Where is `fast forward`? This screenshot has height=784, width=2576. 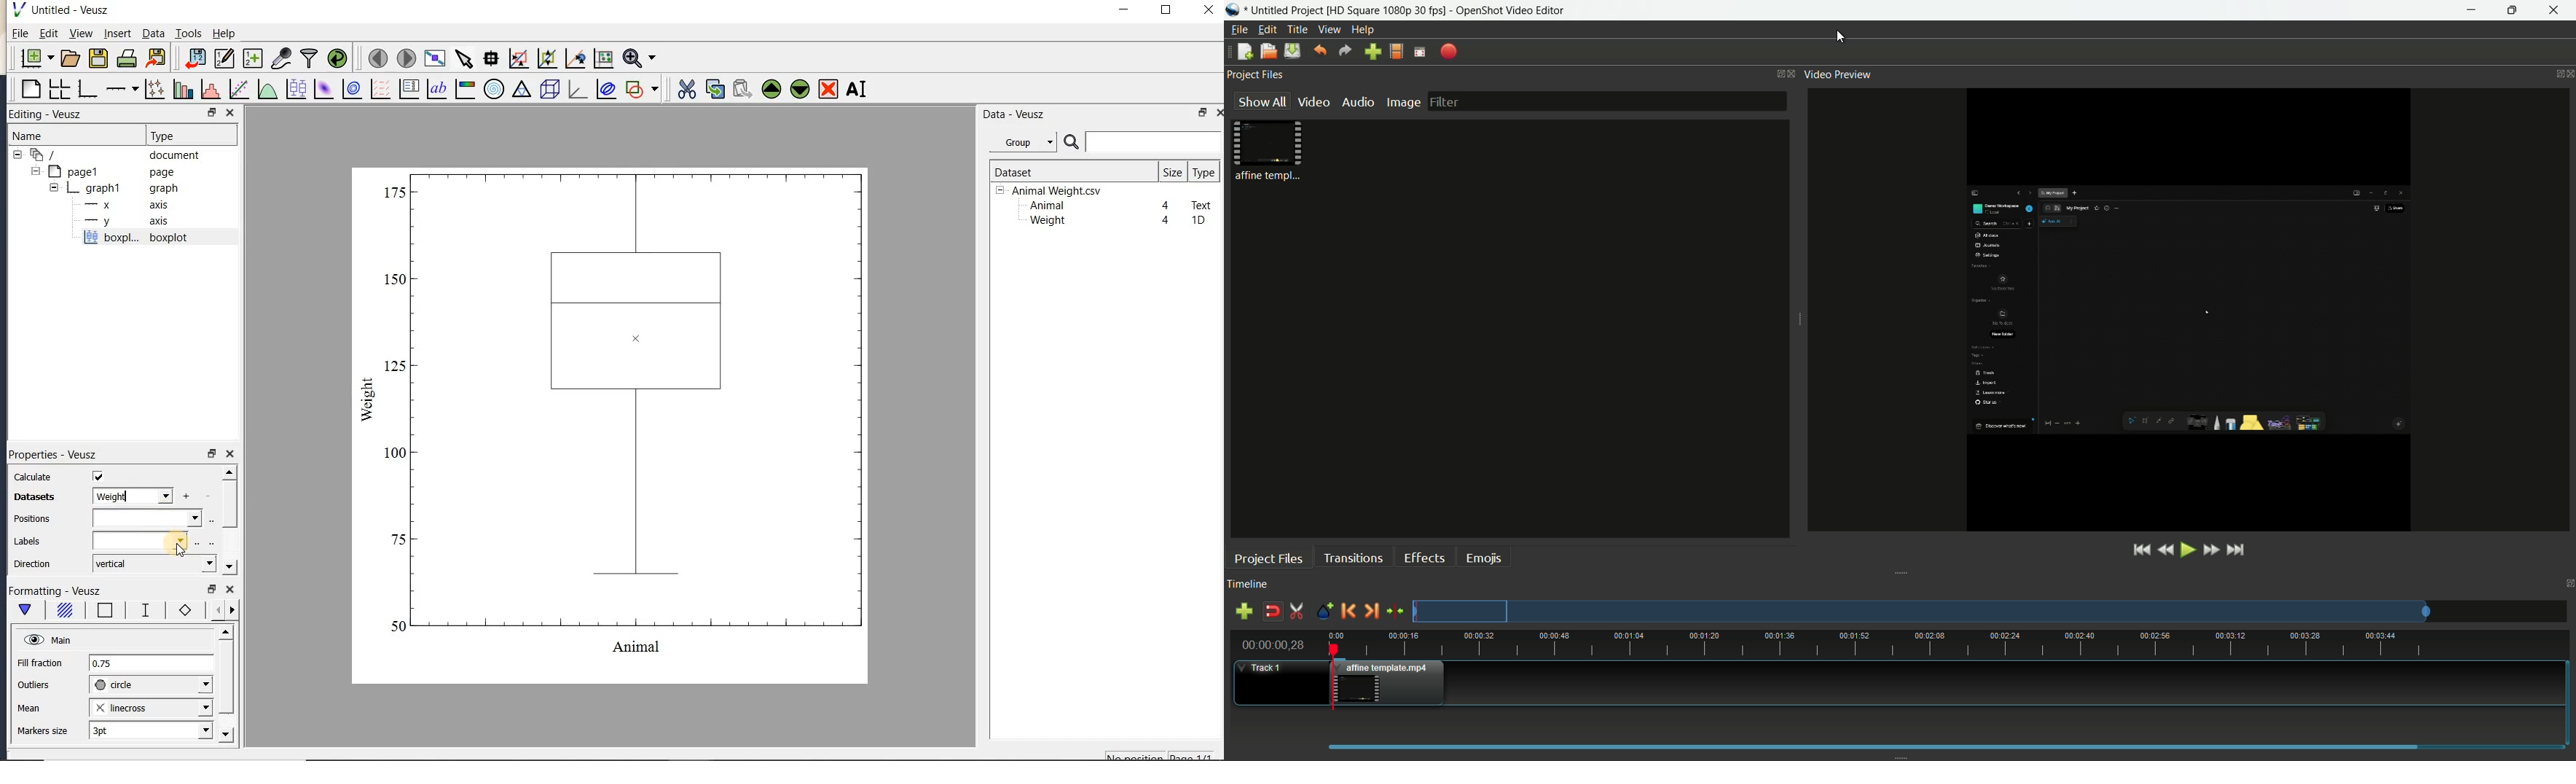 fast forward is located at coordinates (2210, 551).